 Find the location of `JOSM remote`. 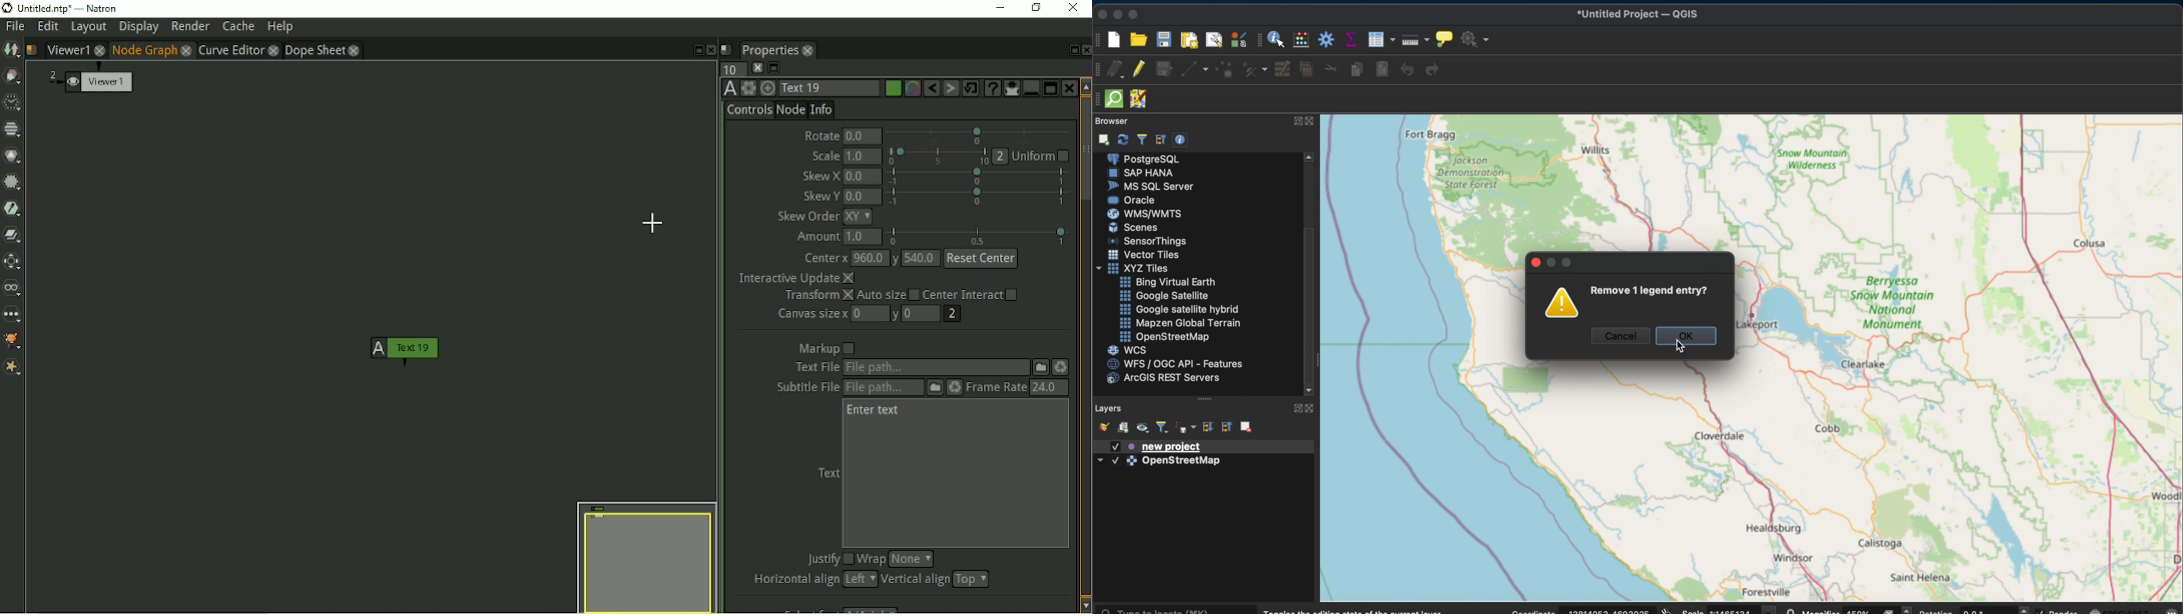

JOSM remote is located at coordinates (1138, 99).